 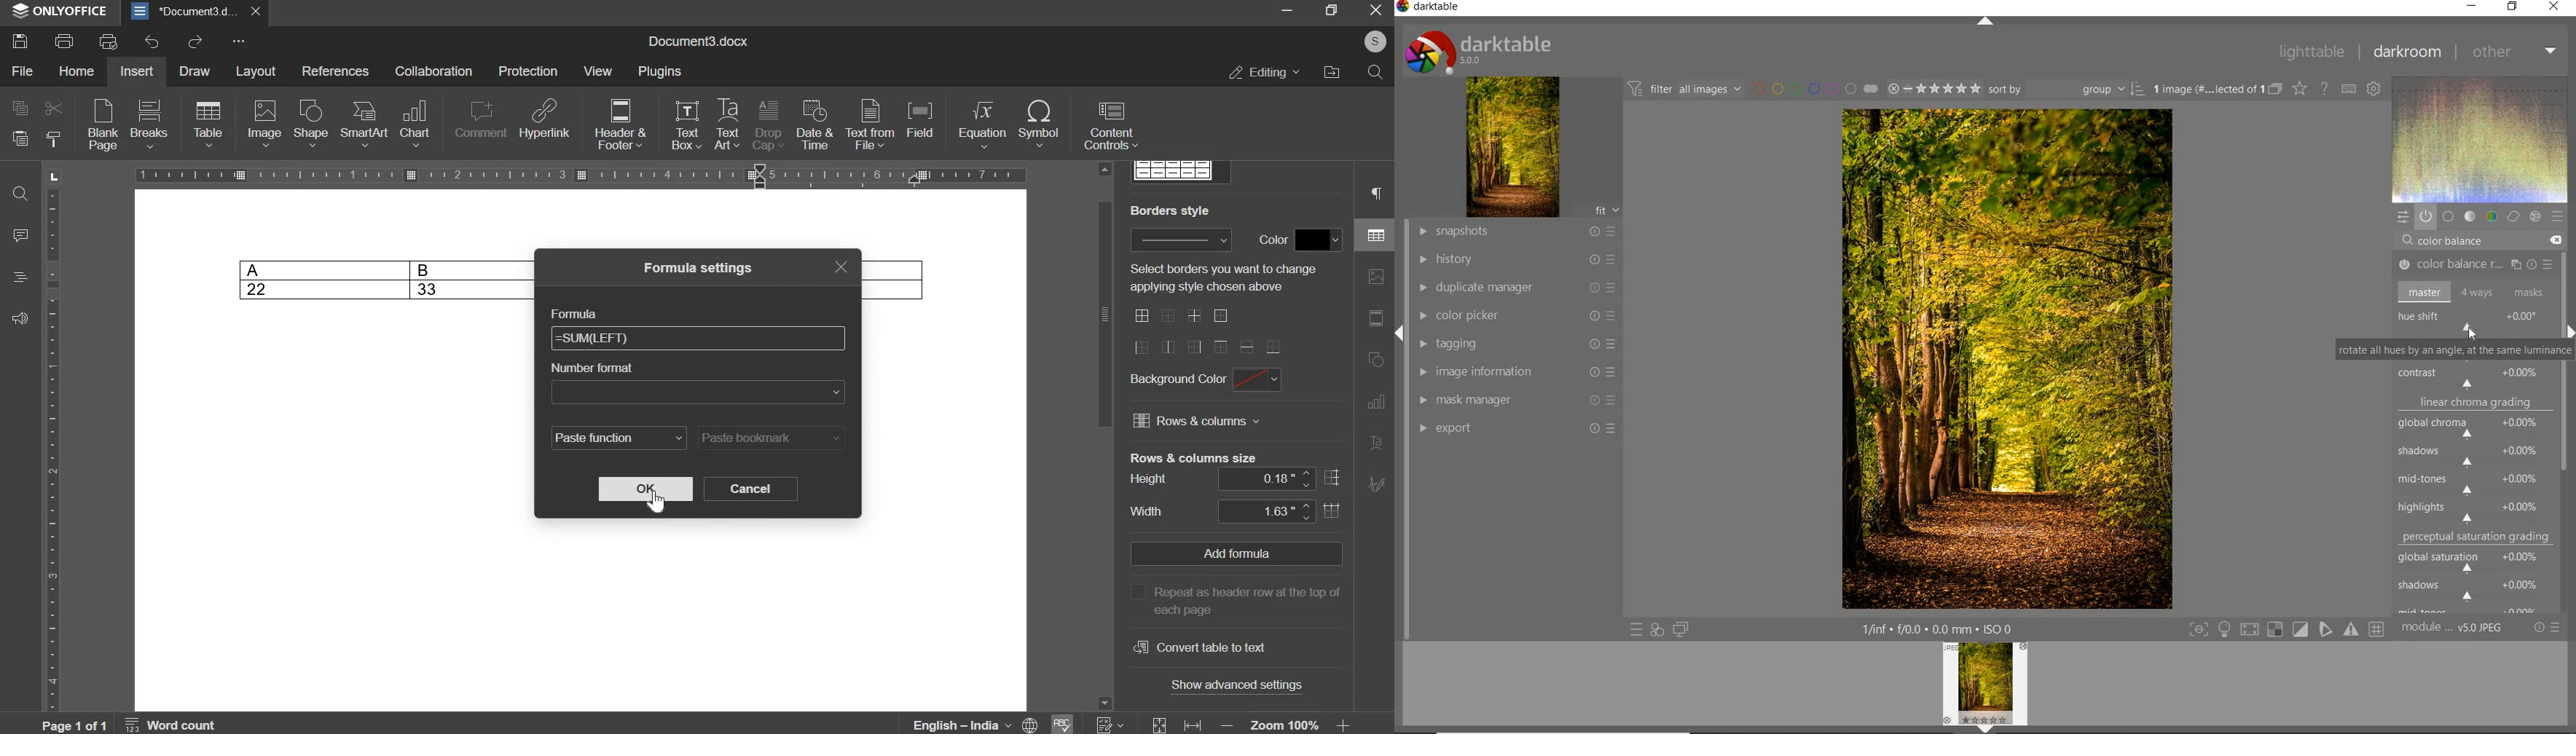 I want to click on comment, so click(x=478, y=119).